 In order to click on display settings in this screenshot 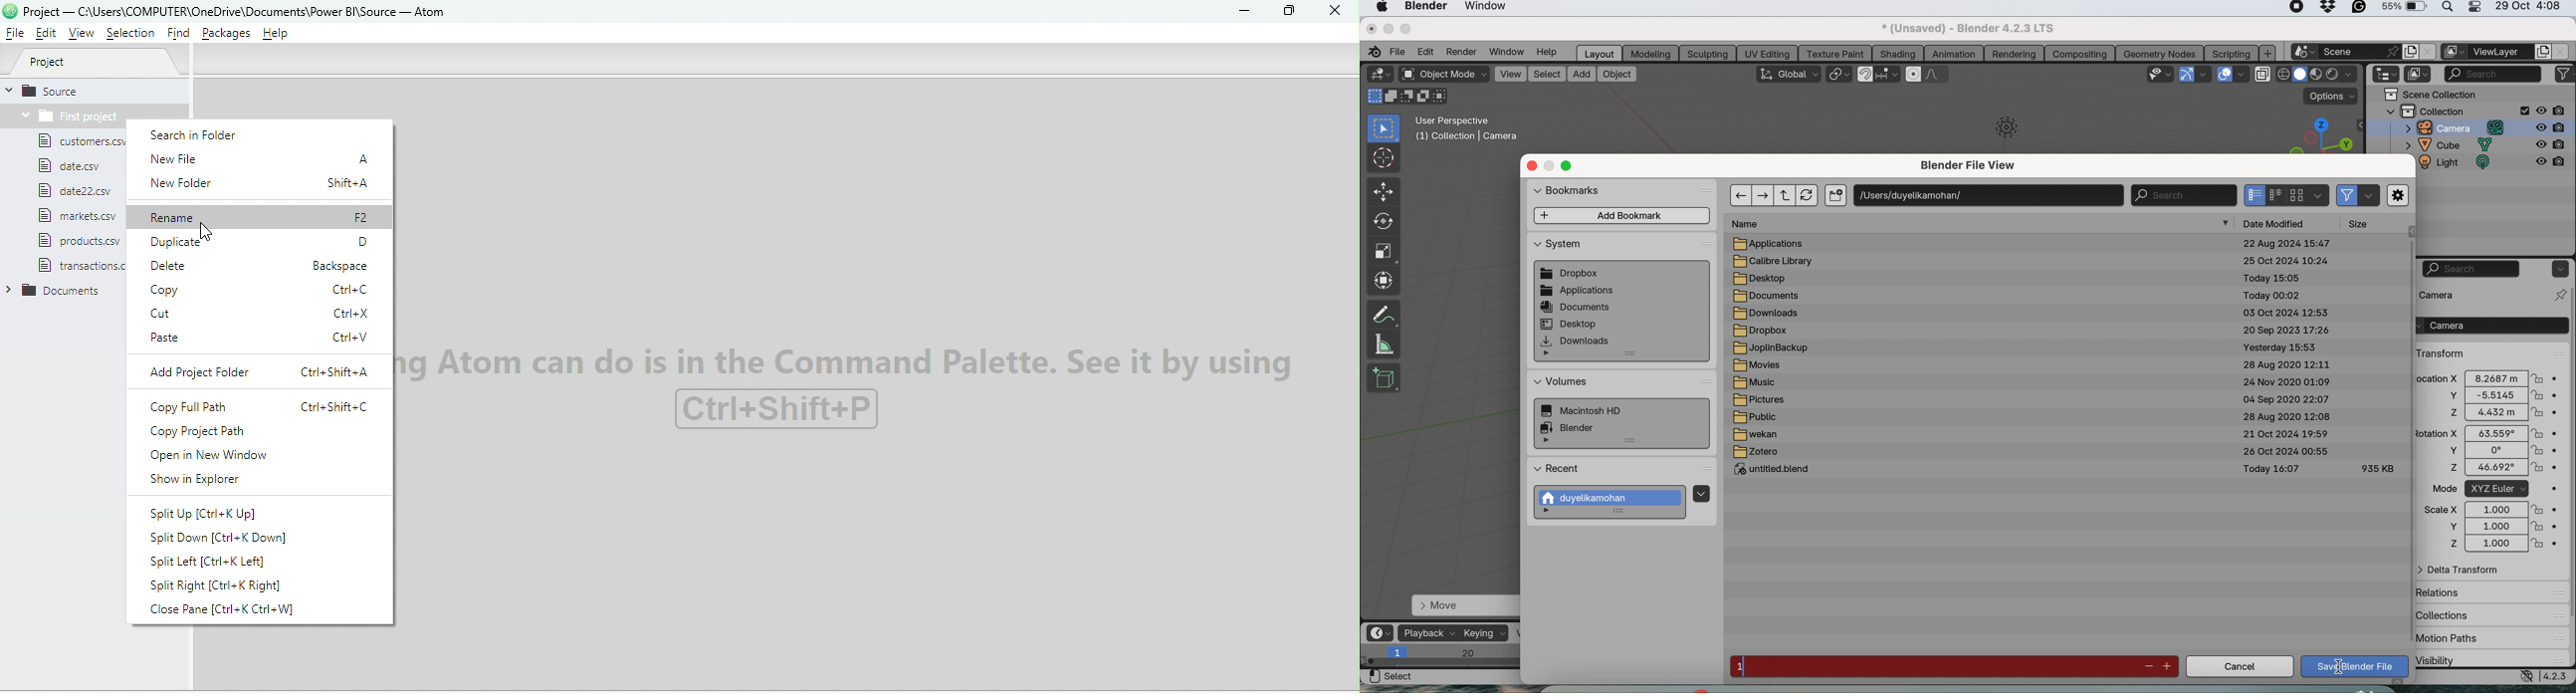, I will do `click(2318, 194)`.